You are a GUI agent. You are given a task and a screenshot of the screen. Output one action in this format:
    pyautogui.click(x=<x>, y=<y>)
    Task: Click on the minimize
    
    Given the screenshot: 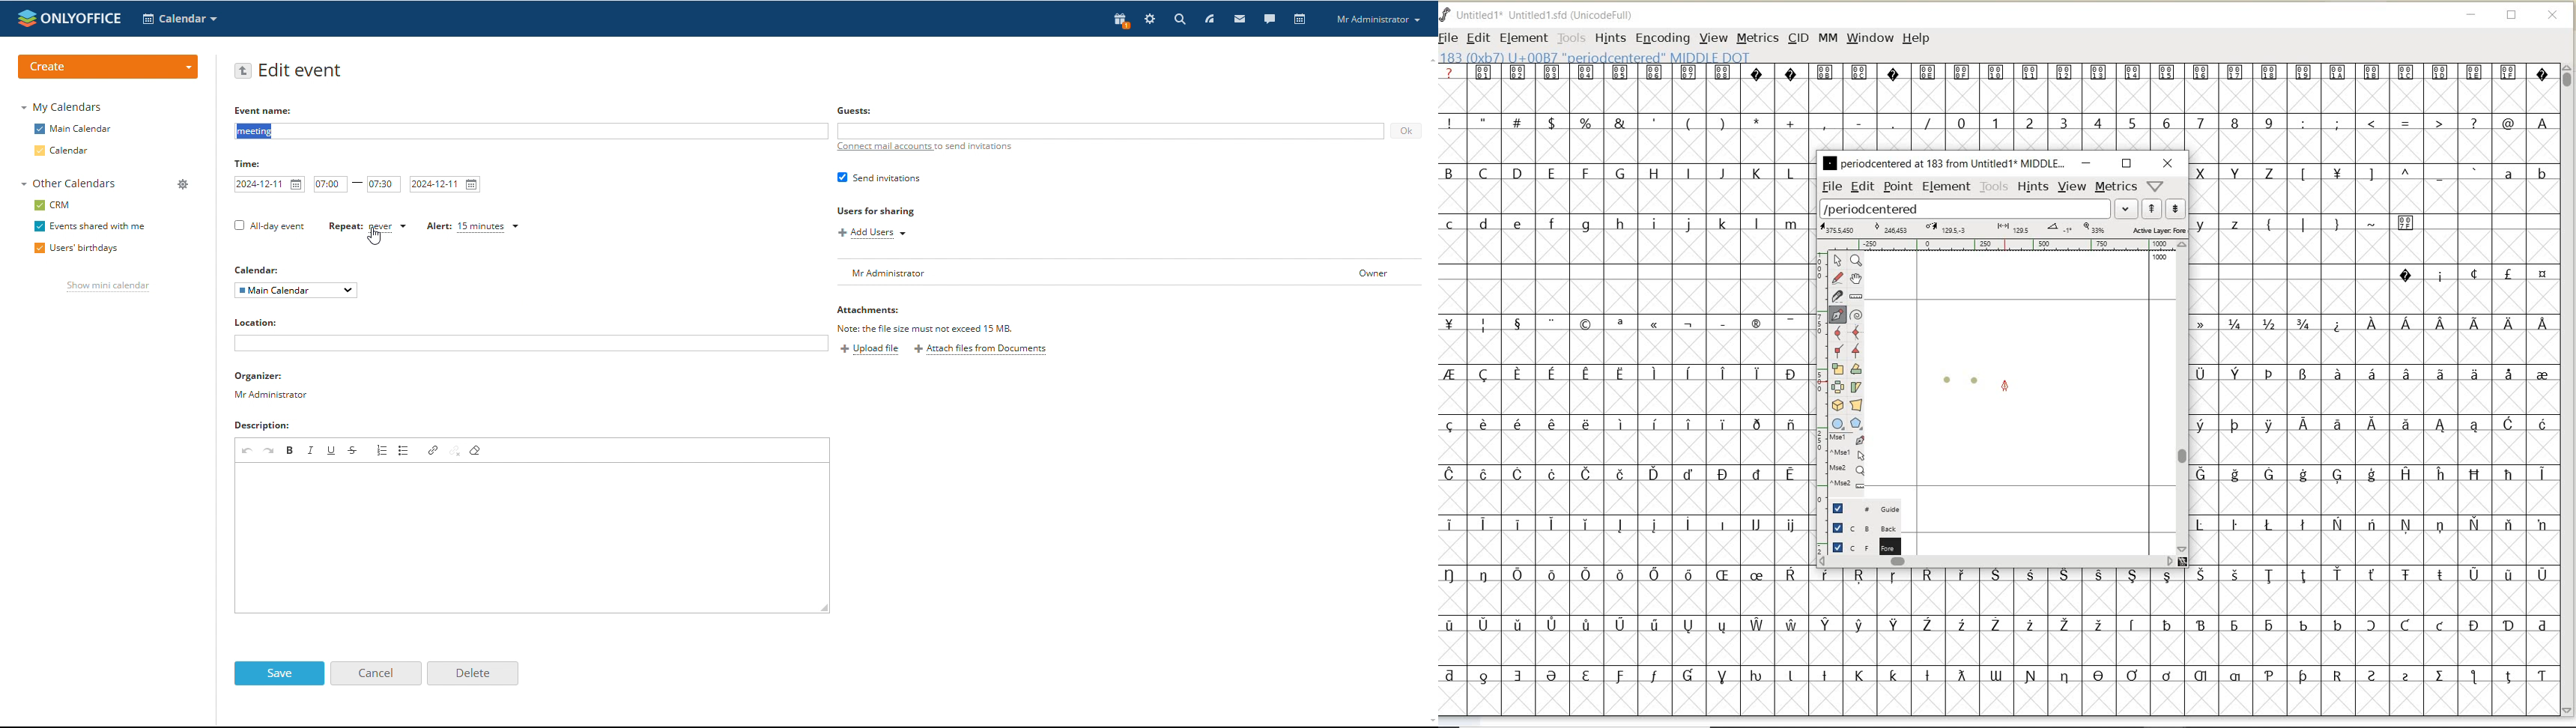 What is the action you would take?
    pyautogui.click(x=2086, y=163)
    